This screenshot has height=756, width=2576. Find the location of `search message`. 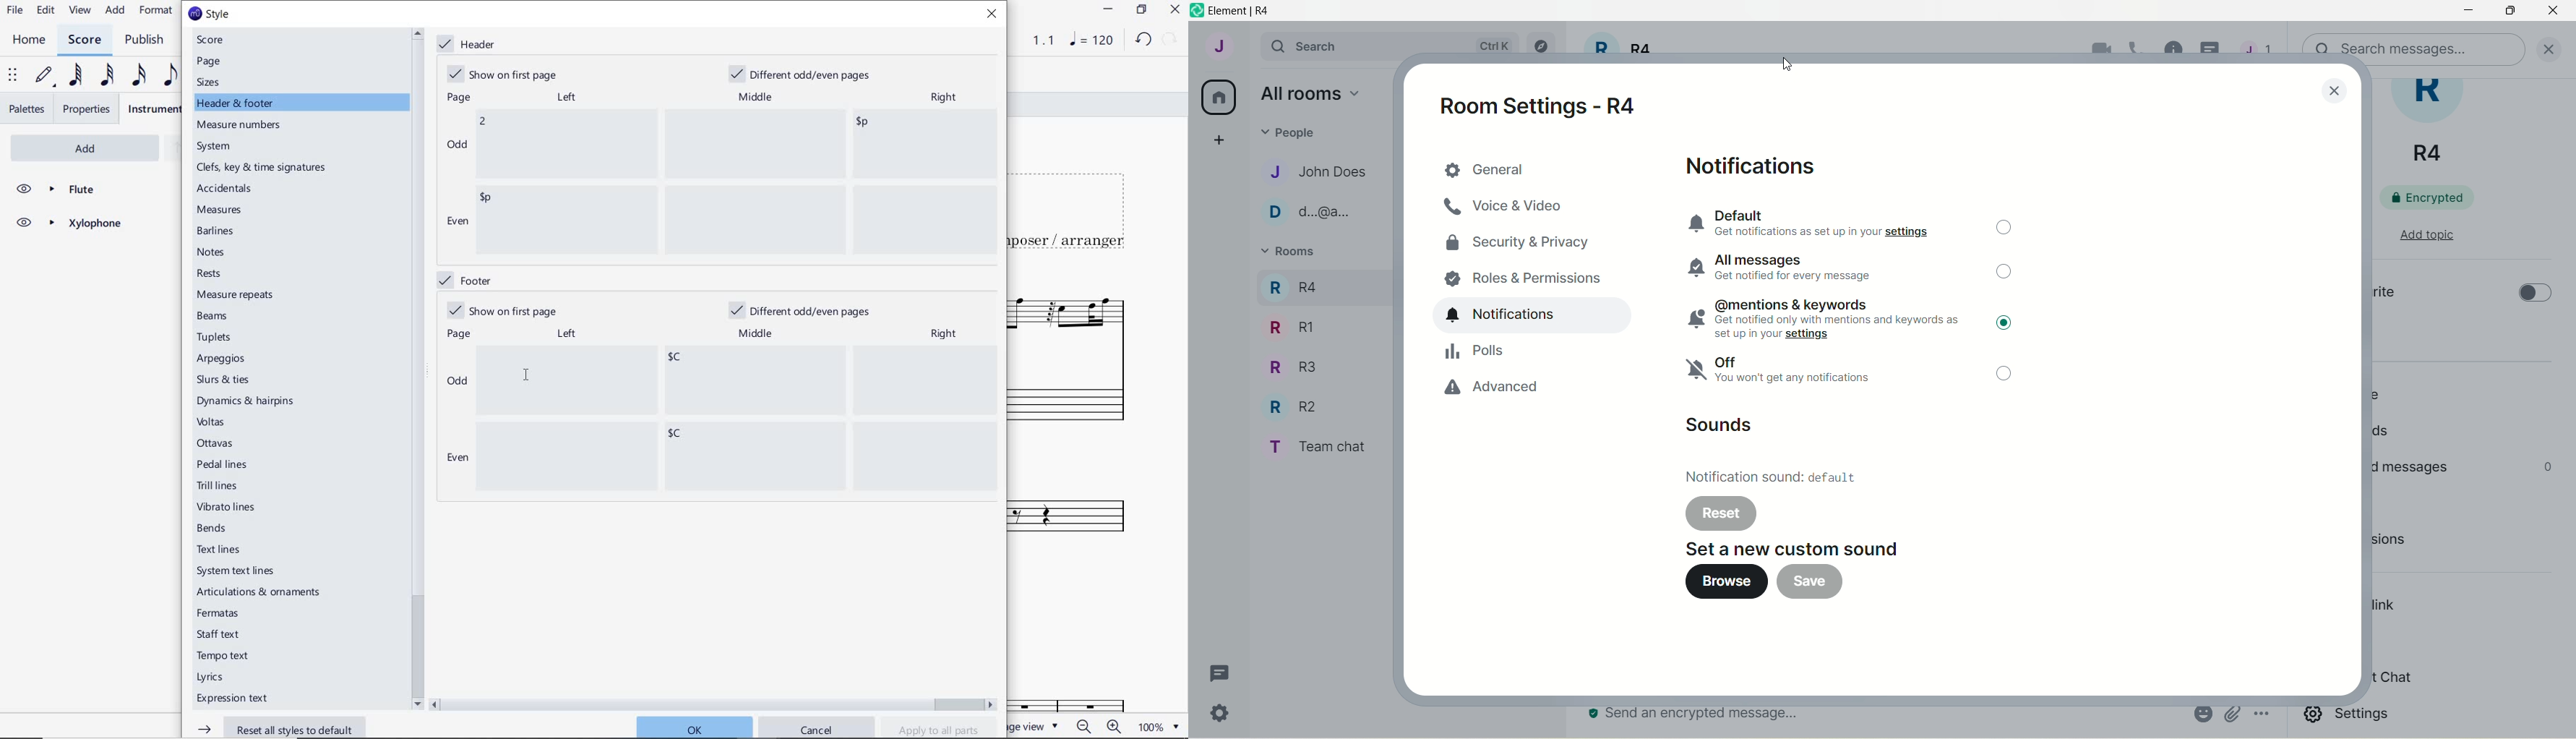

search message is located at coordinates (2416, 46).